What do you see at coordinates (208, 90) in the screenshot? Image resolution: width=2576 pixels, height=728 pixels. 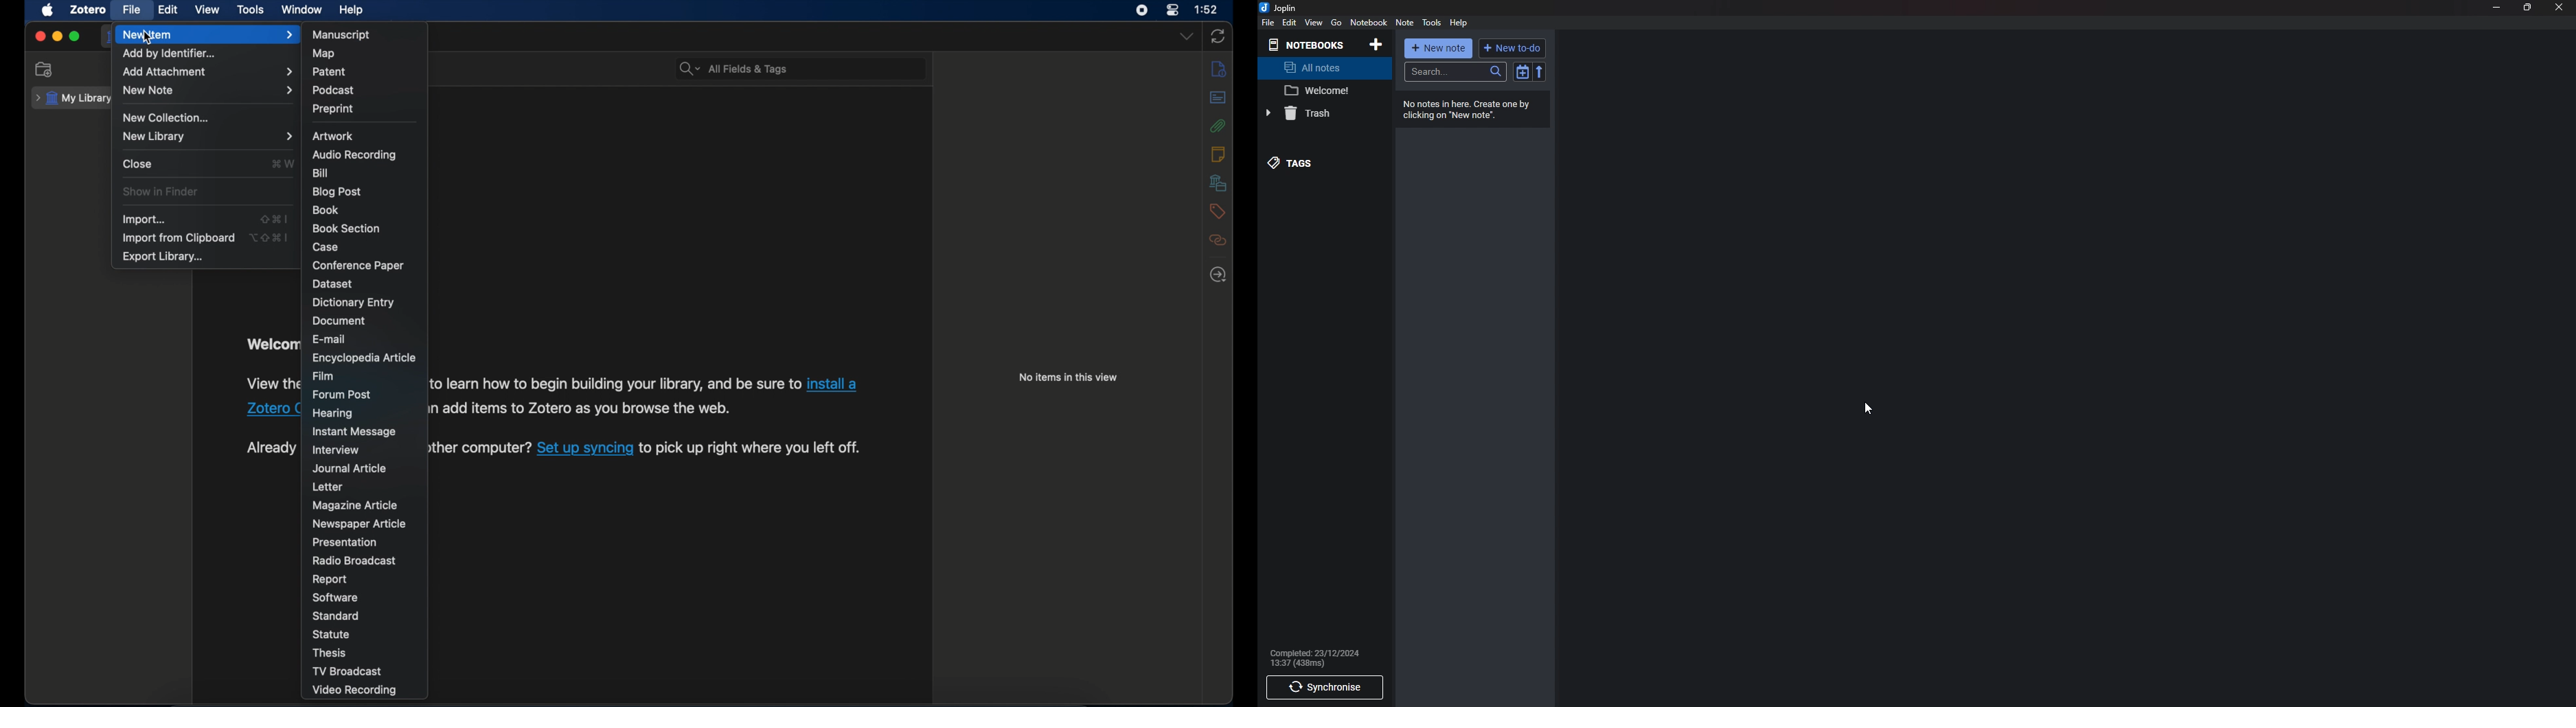 I see `new note` at bounding box center [208, 90].